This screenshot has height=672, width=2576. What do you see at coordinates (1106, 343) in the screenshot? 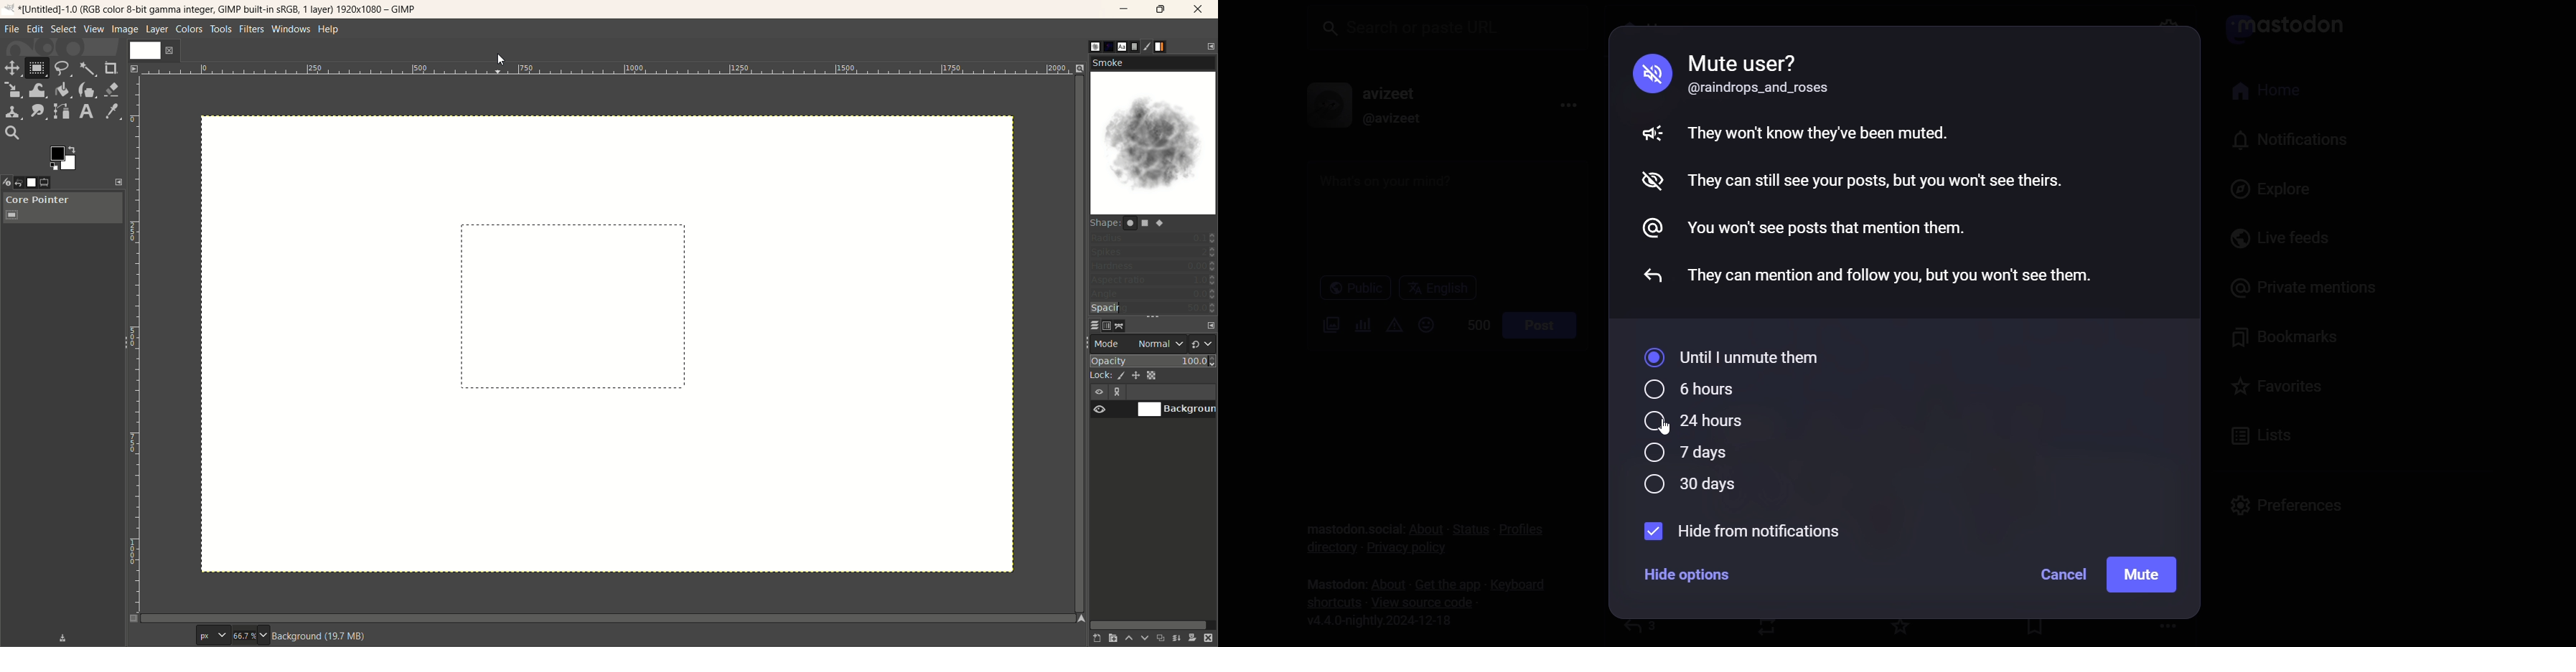
I see `mode` at bounding box center [1106, 343].